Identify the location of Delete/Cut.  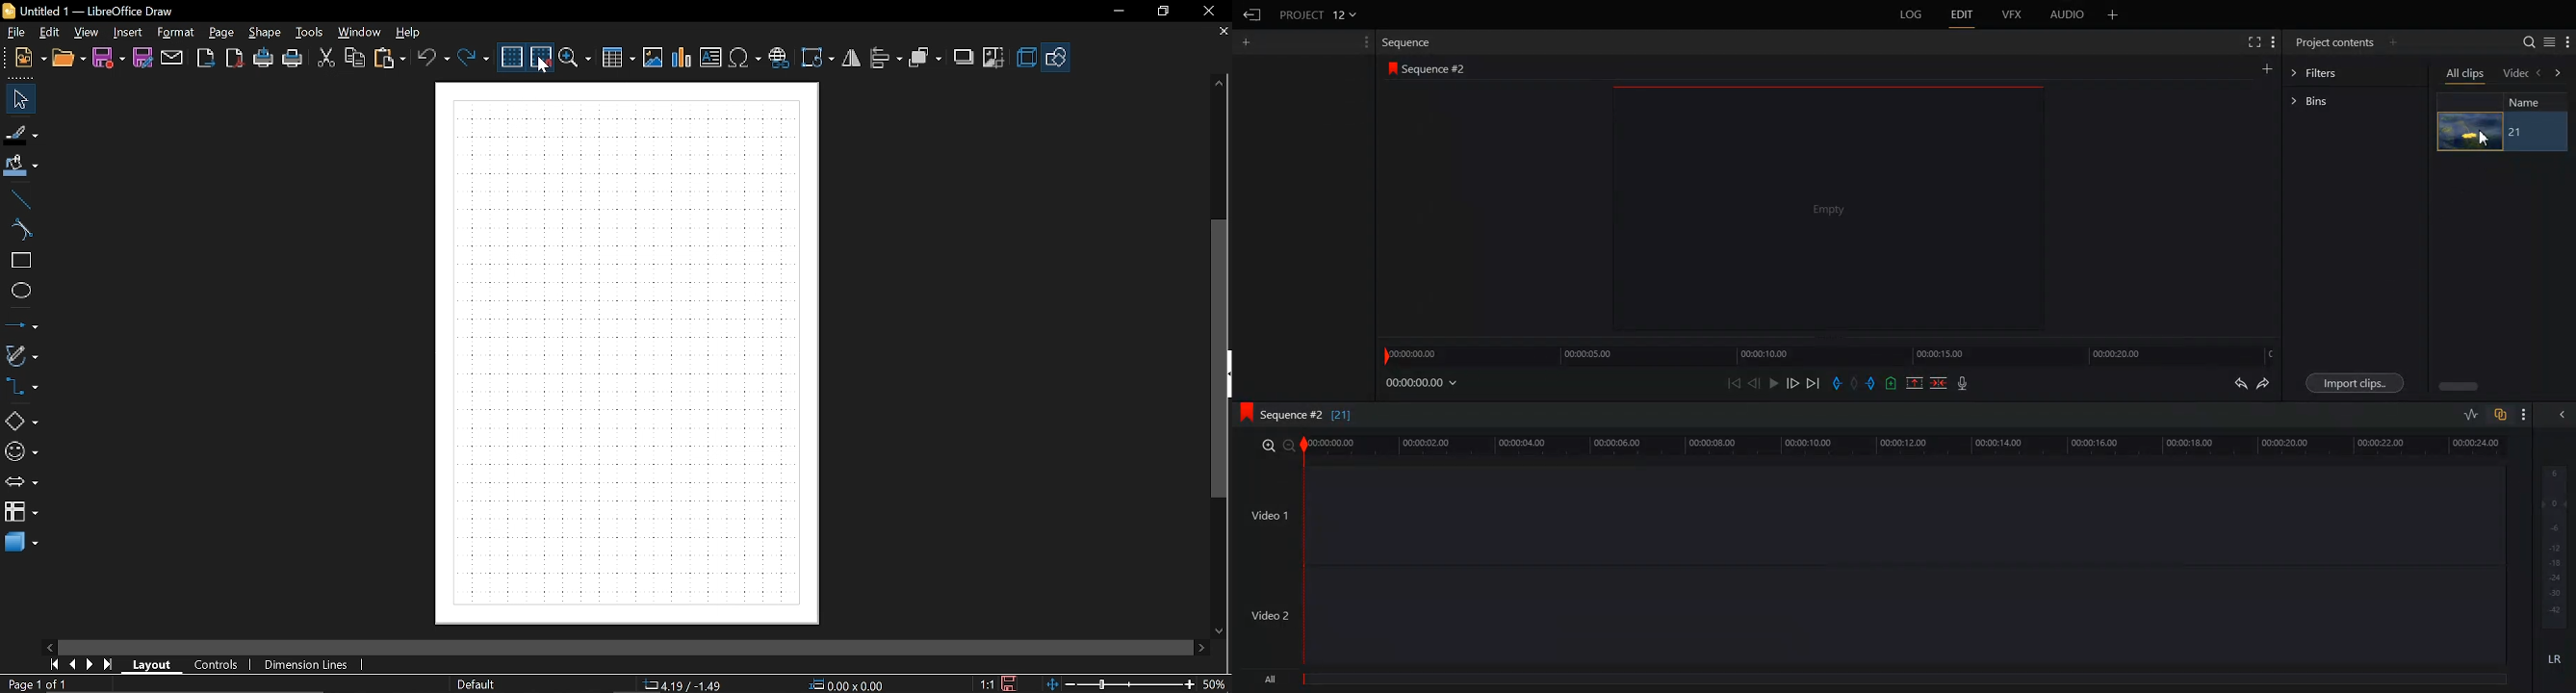
(1939, 383).